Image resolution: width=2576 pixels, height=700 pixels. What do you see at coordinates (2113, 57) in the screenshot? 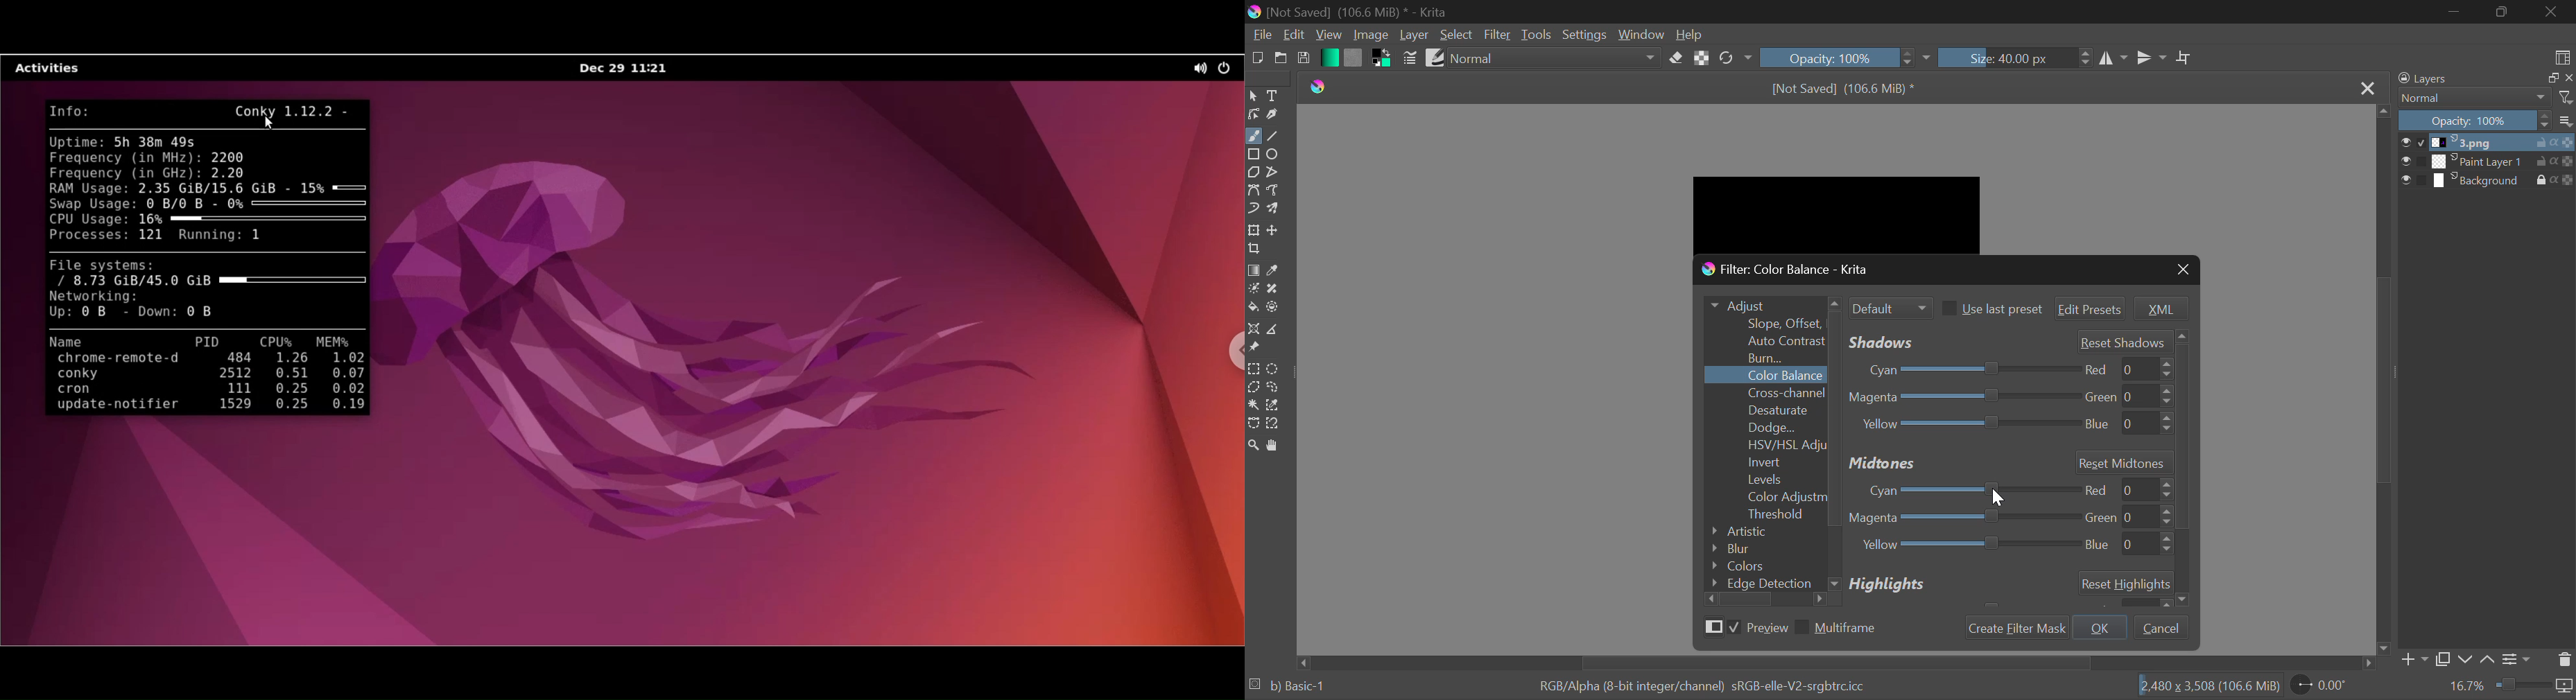
I see `Vertical Mirror Flip` at bounding box center [2113, 57].